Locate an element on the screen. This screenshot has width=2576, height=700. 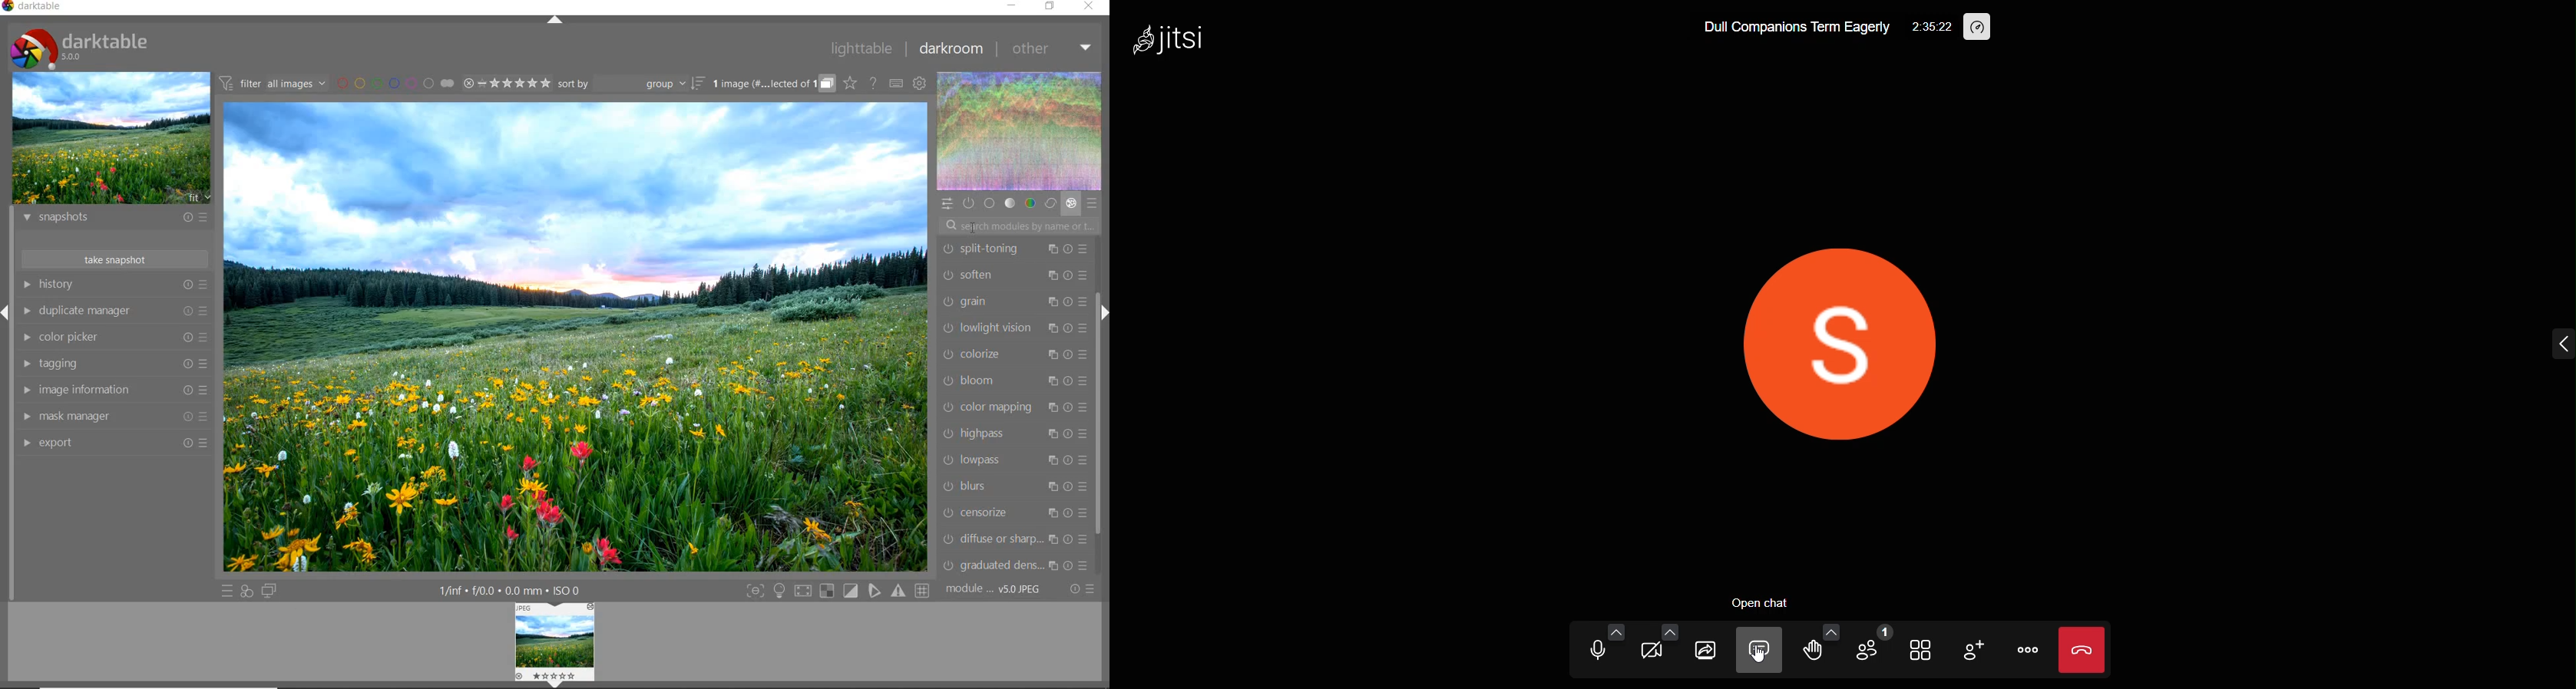
image preview is located at coordinates (556, 644).